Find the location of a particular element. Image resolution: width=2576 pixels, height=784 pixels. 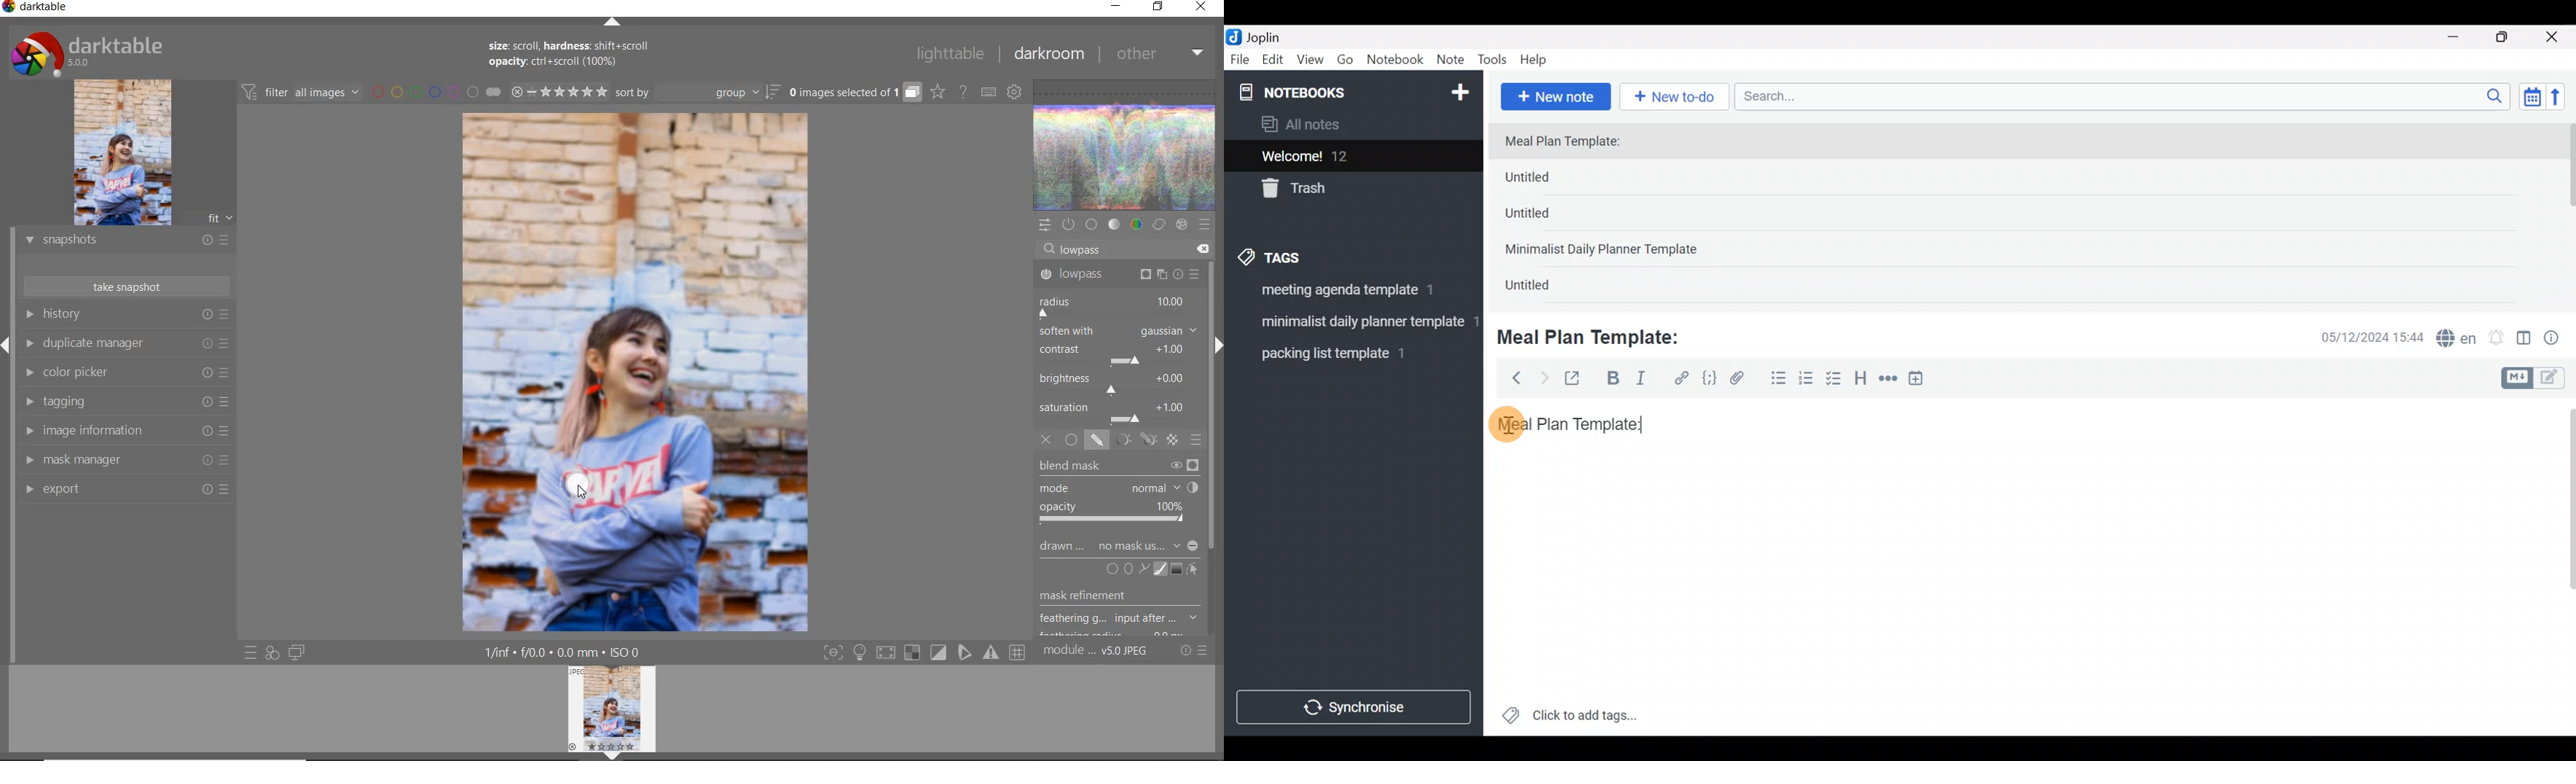

Checkbox is located at coordinates (1835, 380).